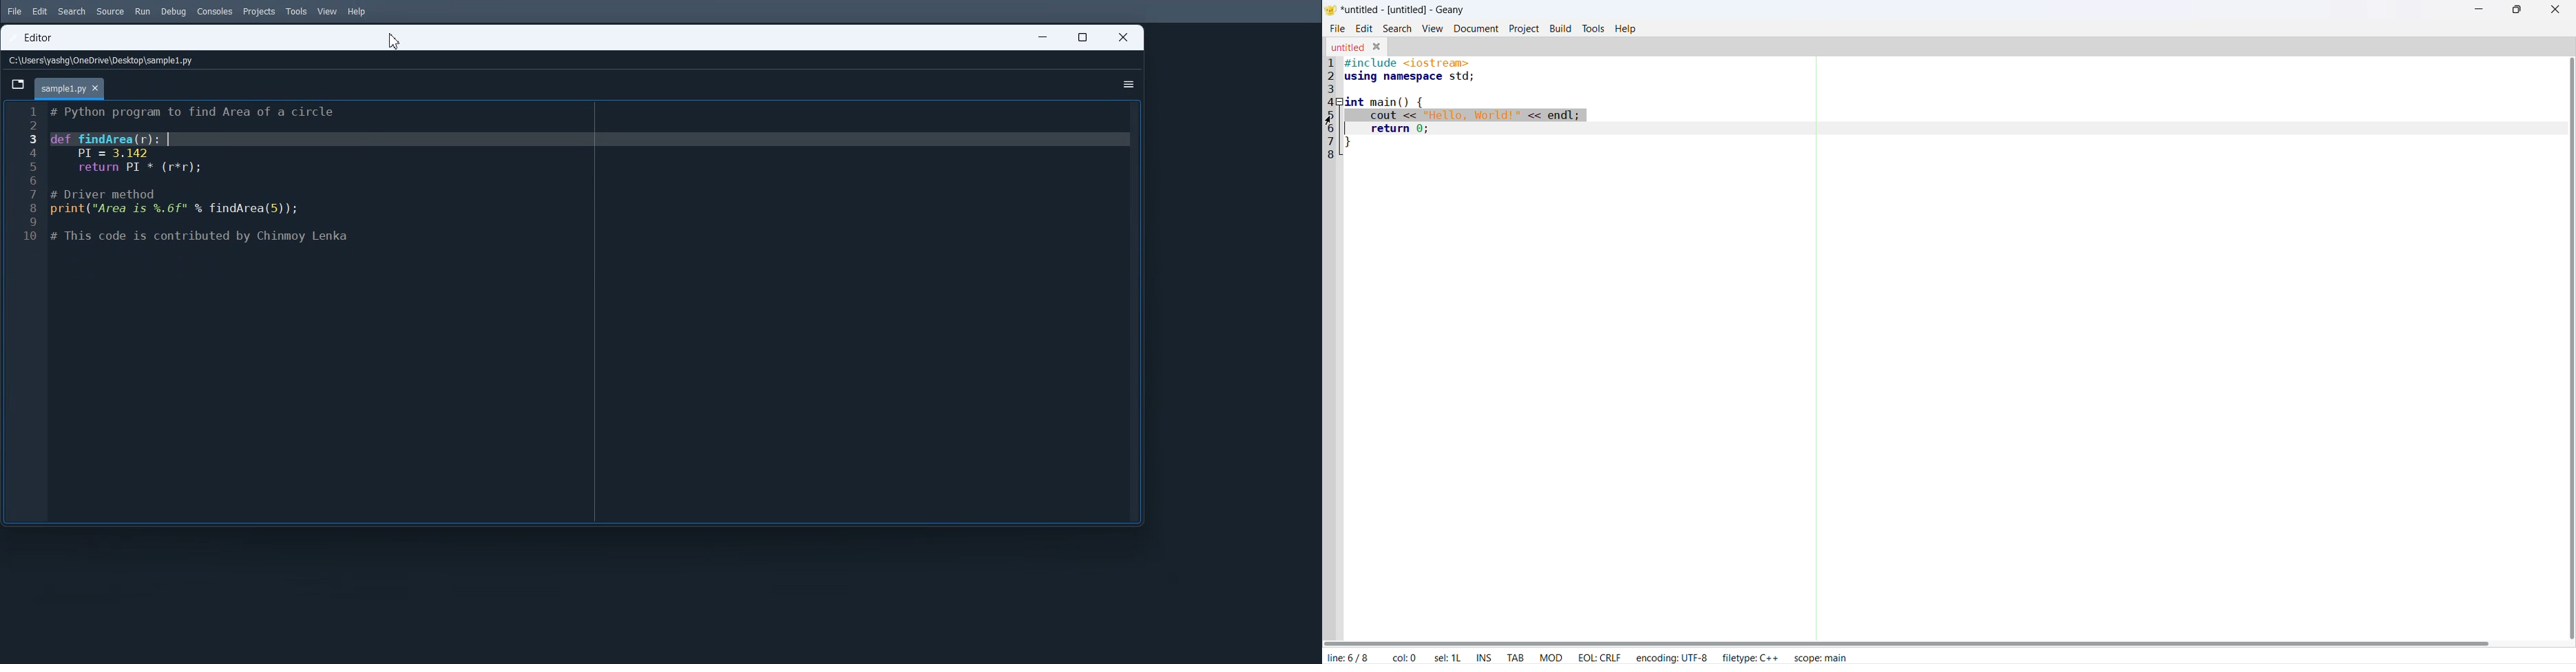 The height and width of the screenshot is (672, 2576). What do you see at coordinates (103, 59) in the screenshot?
I see `File Path address` at bounding box center [103, 59].